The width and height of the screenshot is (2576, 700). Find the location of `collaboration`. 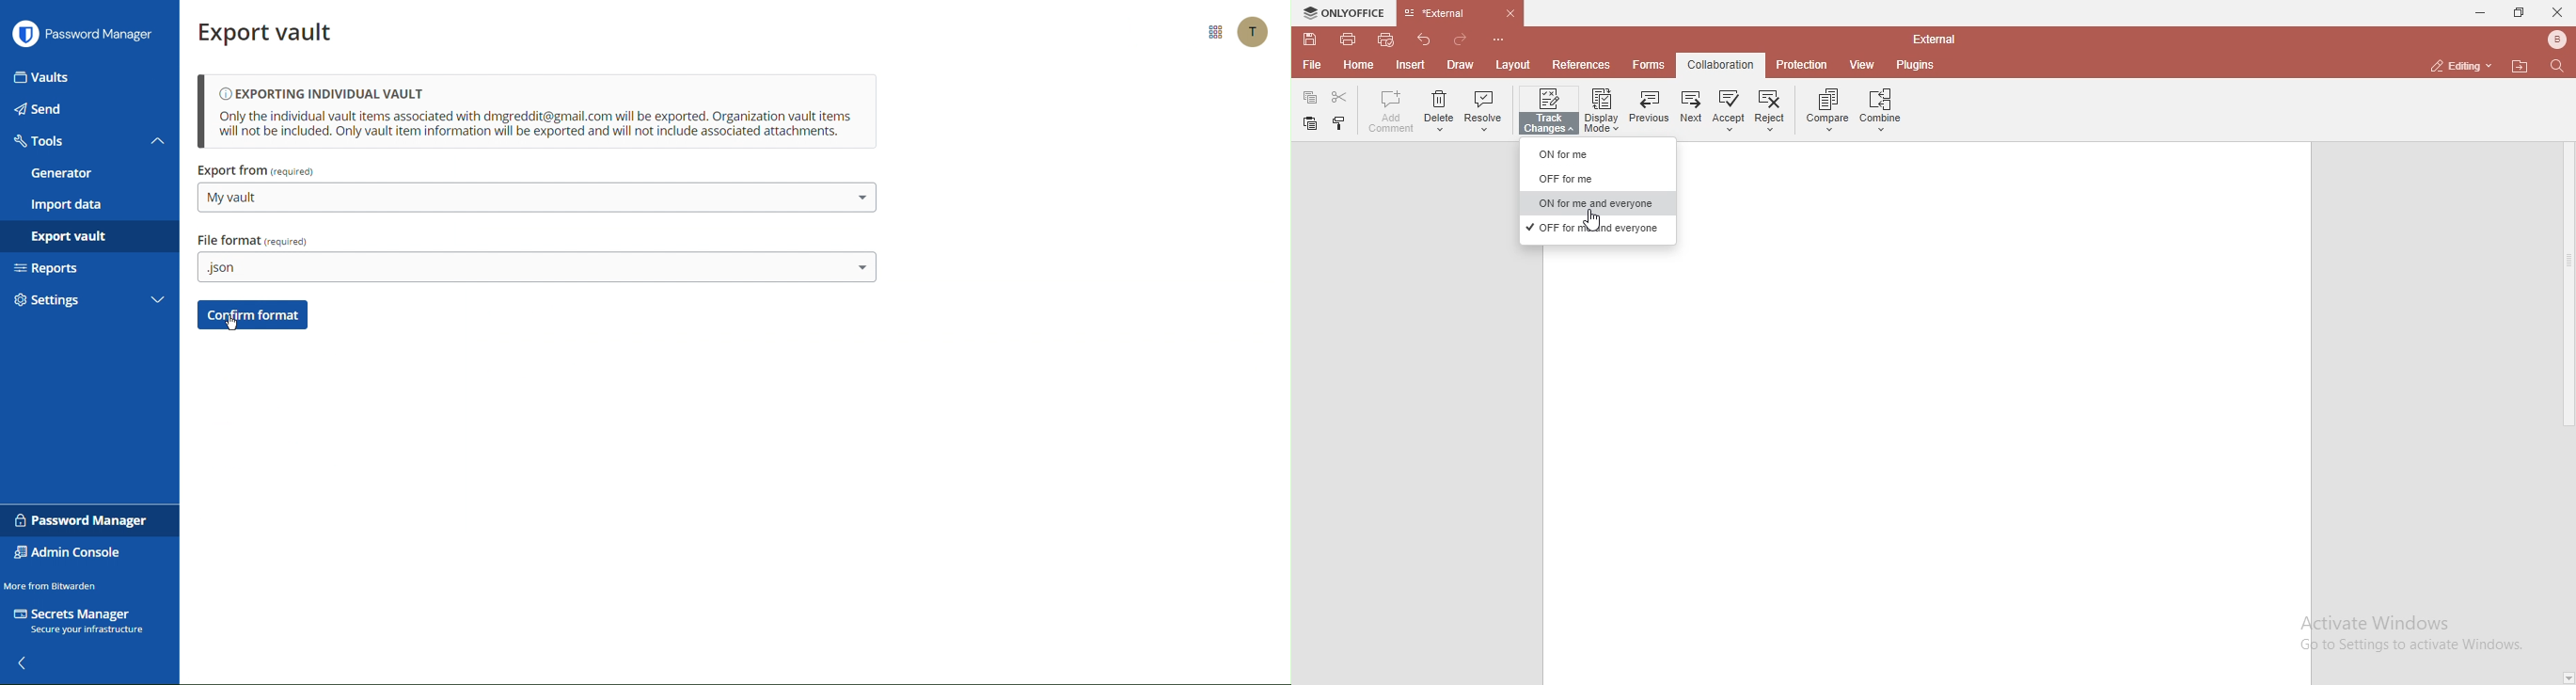

collaboration is located at coordinates (1722, 64).